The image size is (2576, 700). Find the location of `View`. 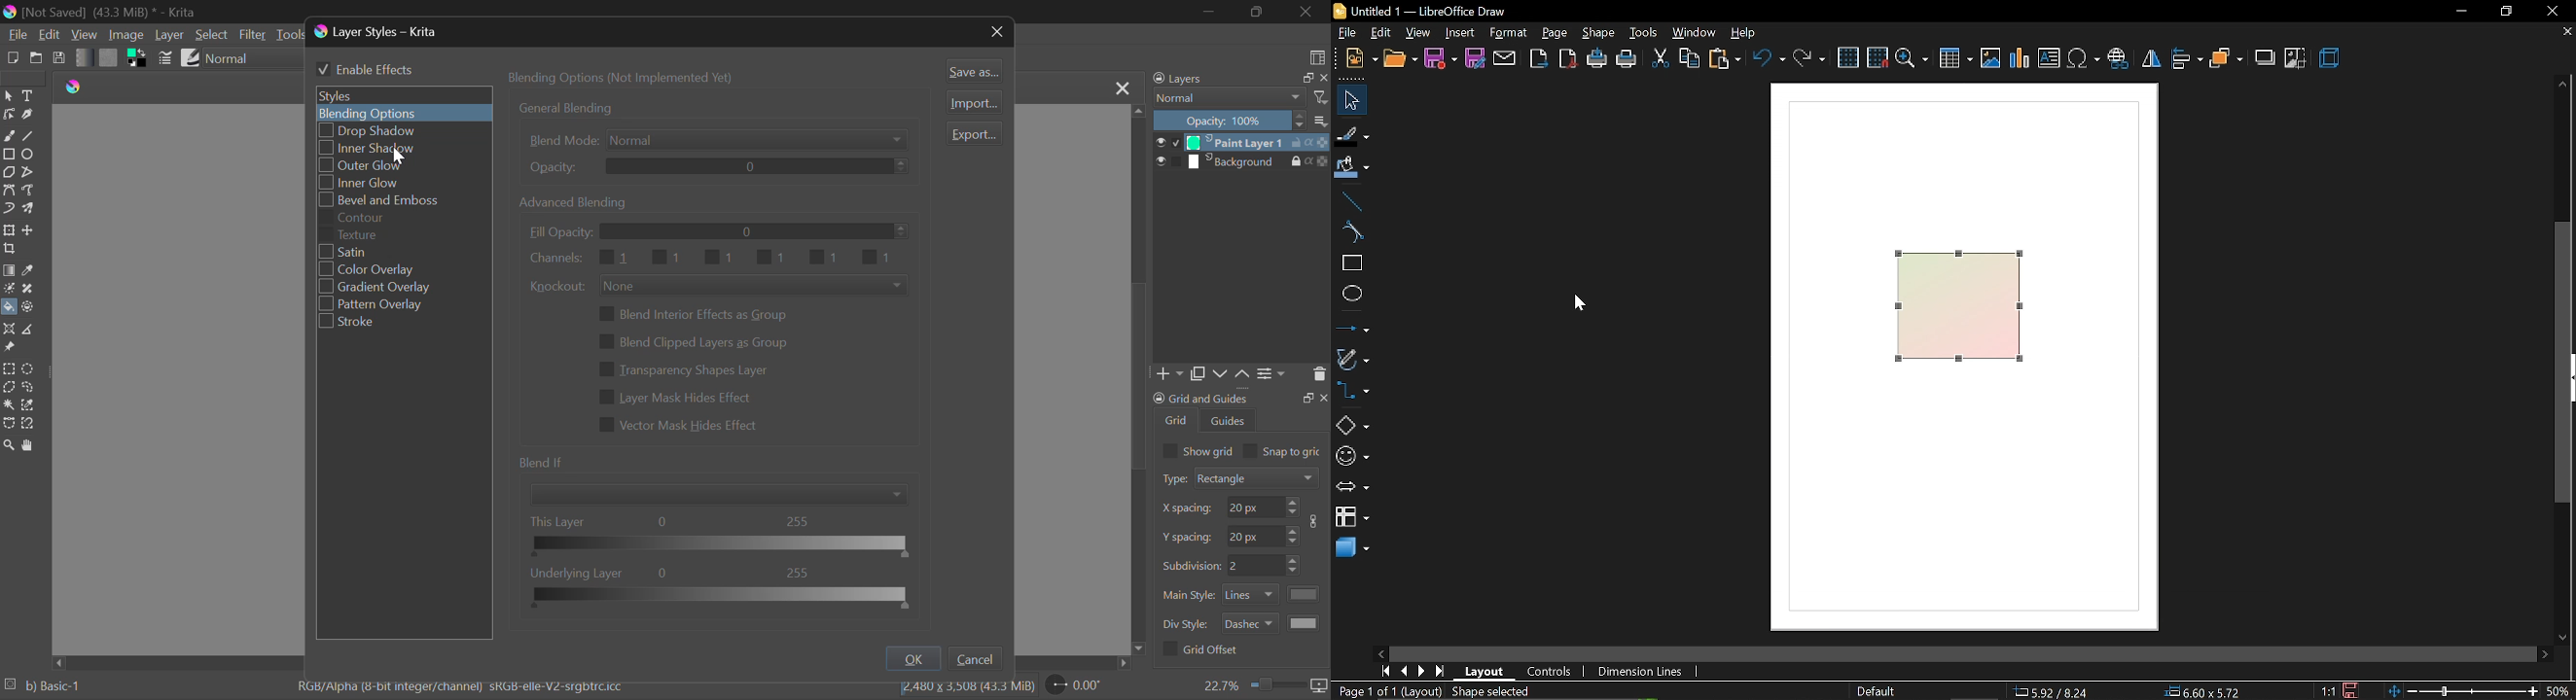

View is located at coordinates (85, 36).